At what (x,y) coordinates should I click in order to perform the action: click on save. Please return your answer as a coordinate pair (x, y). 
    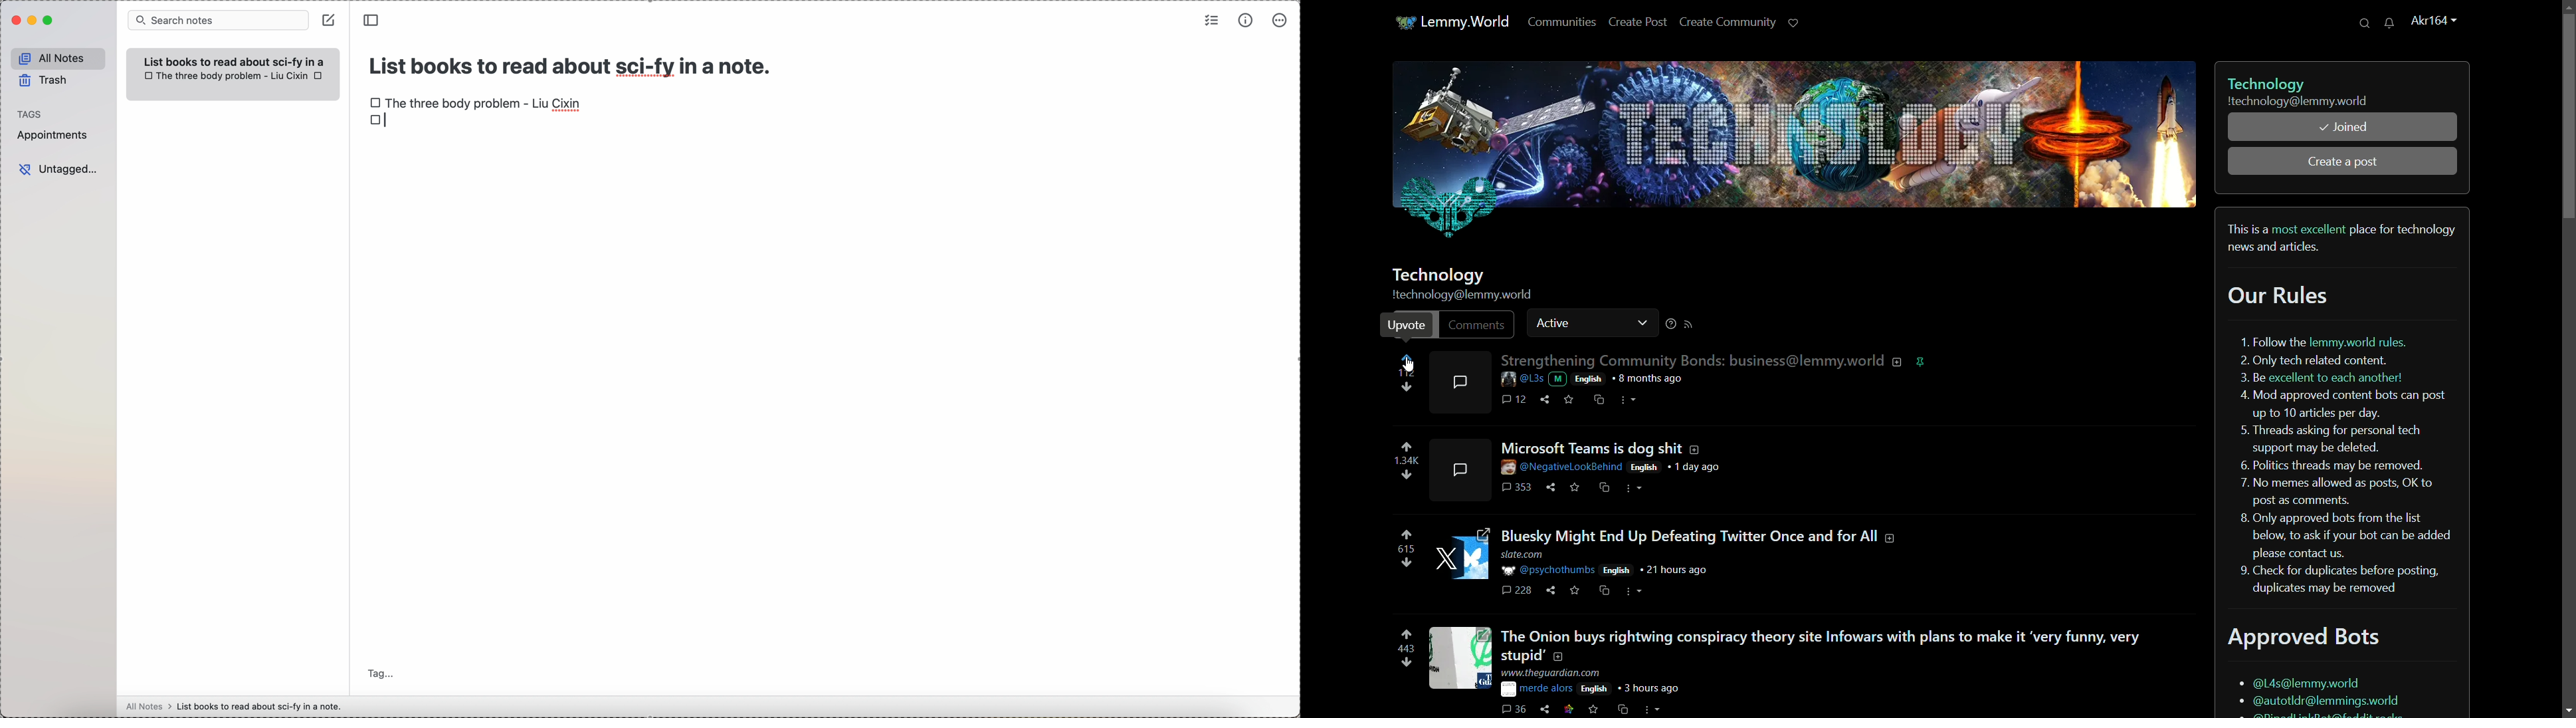
    Looking at the image, I should click on (1575, 590).